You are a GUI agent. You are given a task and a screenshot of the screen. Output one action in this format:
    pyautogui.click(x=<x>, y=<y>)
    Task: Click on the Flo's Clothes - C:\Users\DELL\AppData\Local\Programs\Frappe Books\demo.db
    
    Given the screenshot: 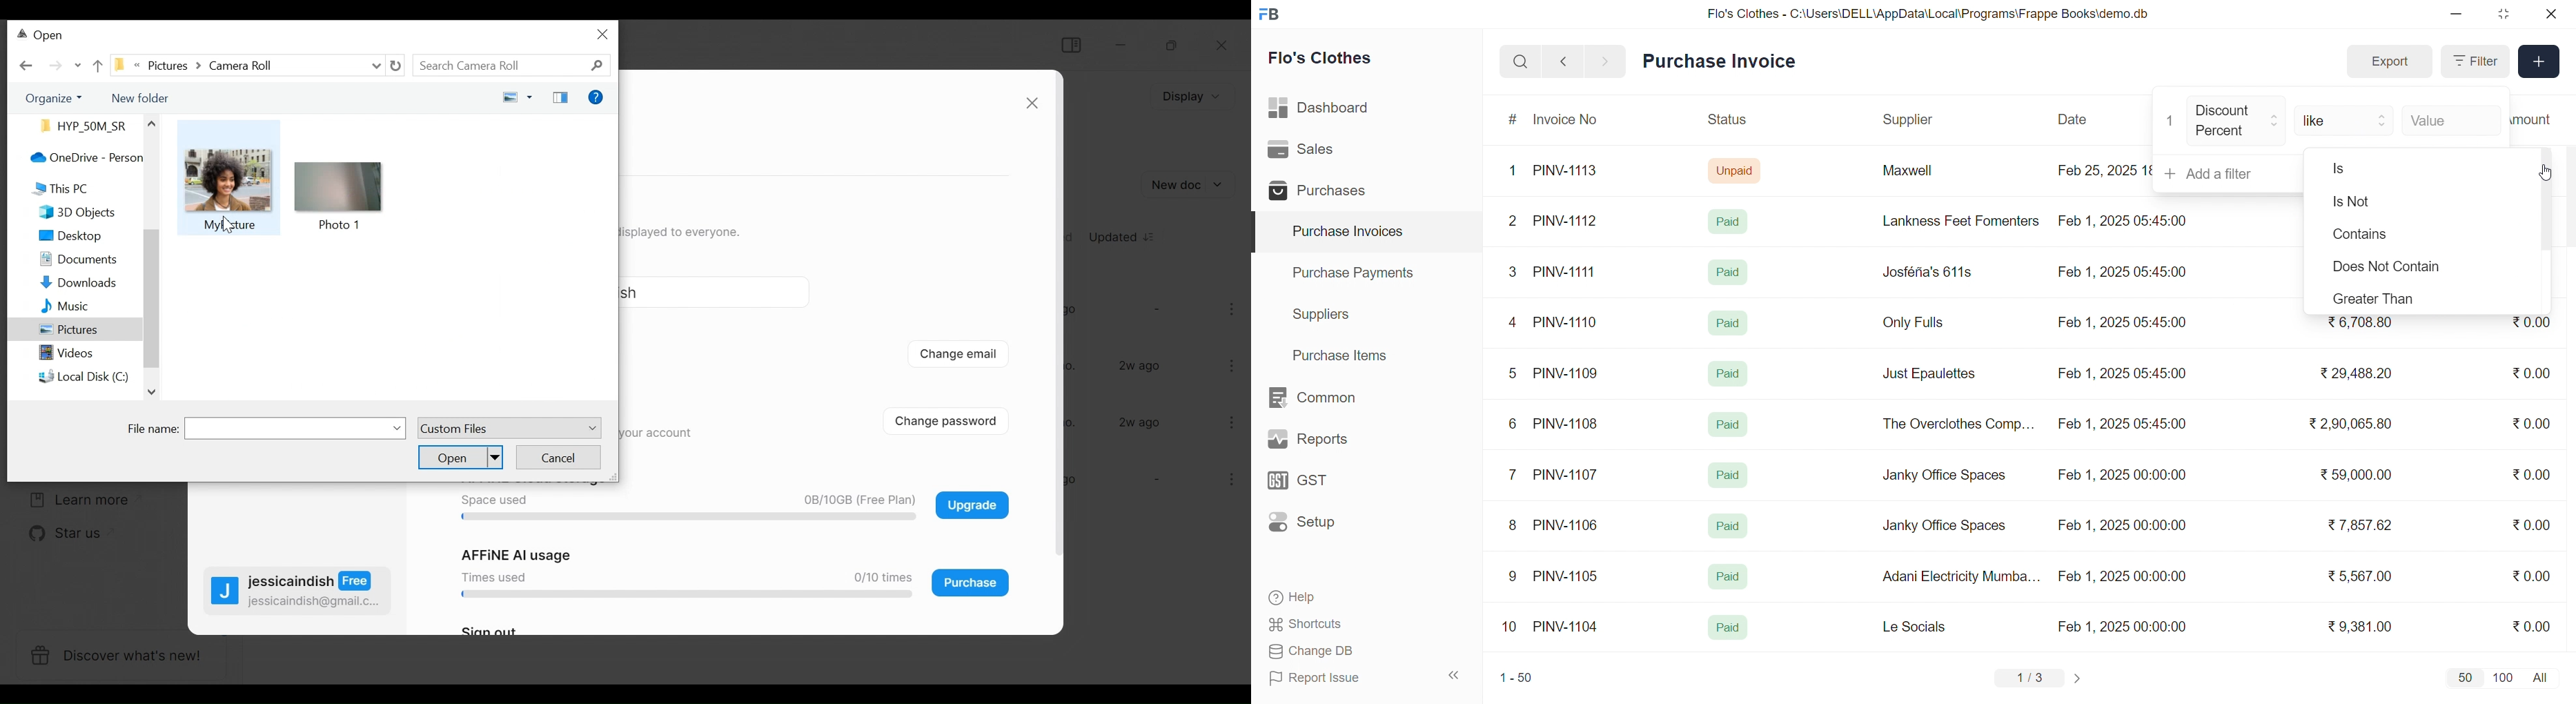 What is the action you would take?
    pyautogui.click(x=1929, y=14)
    